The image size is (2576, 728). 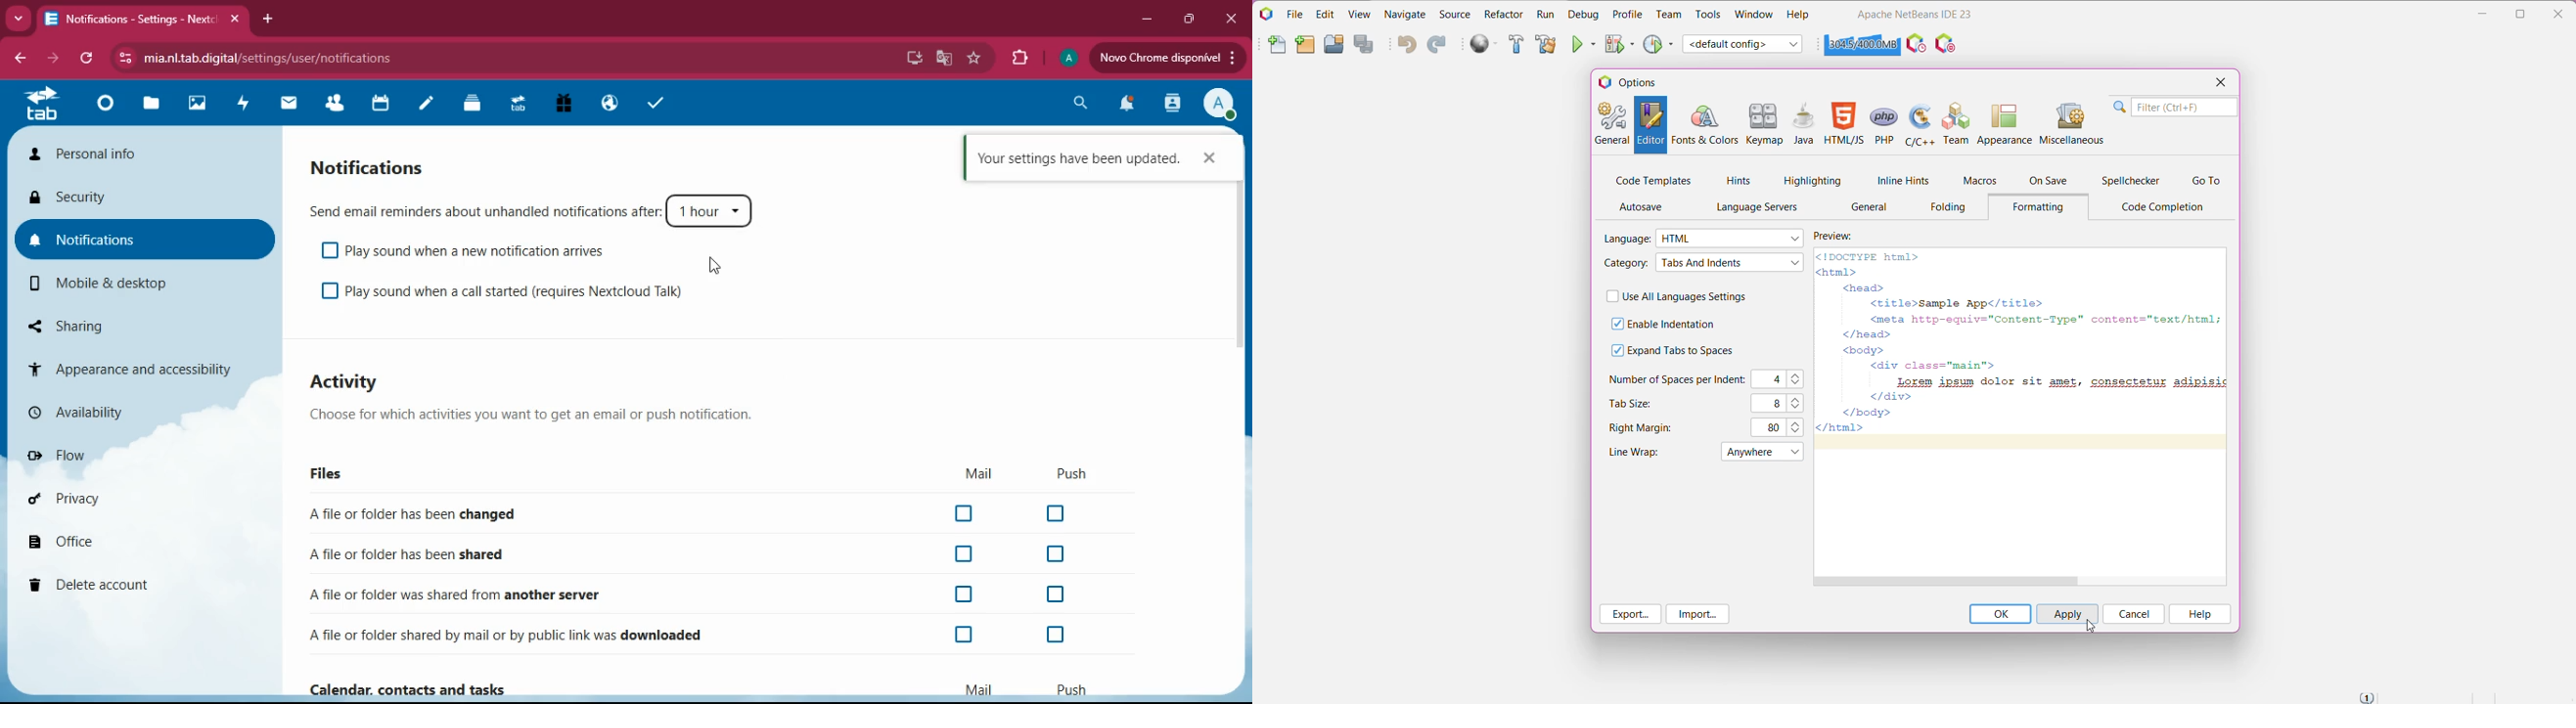 I want to click on activity, so click(x=1169, y=104).